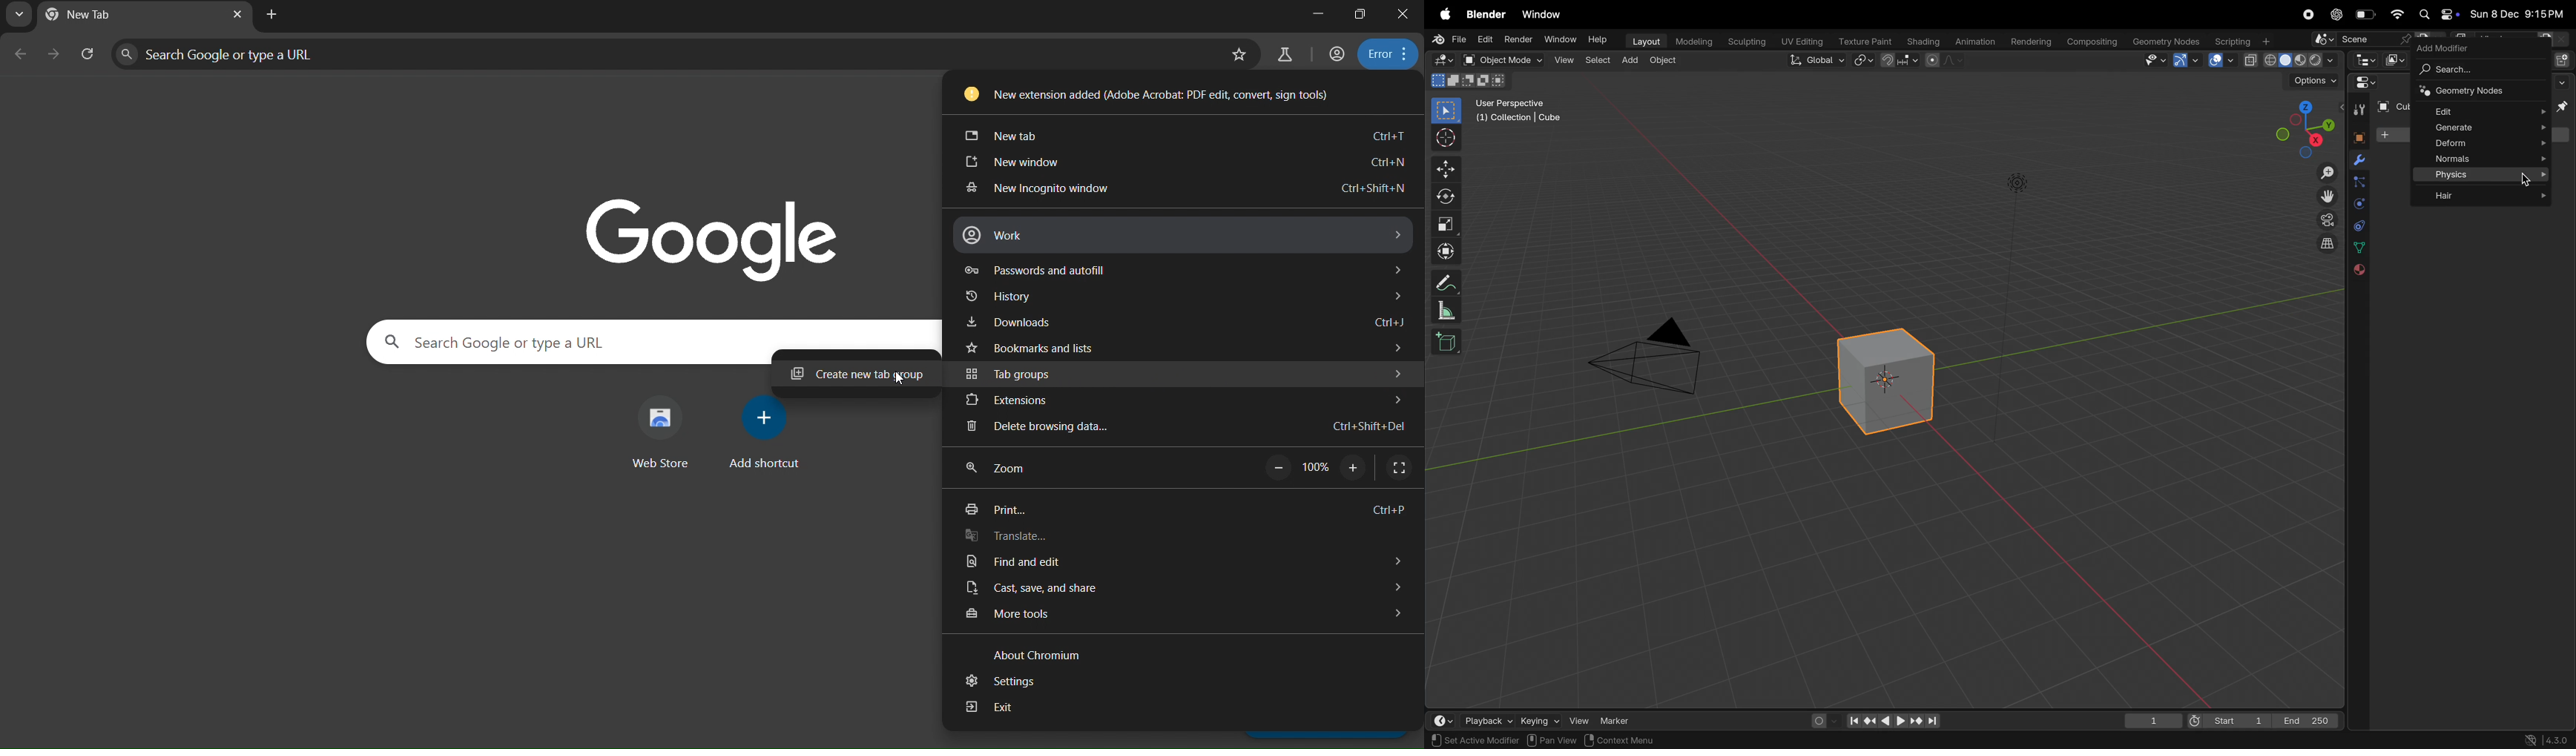 The image size is (2576, 756). I want to click on new tab, so click(271, 16).